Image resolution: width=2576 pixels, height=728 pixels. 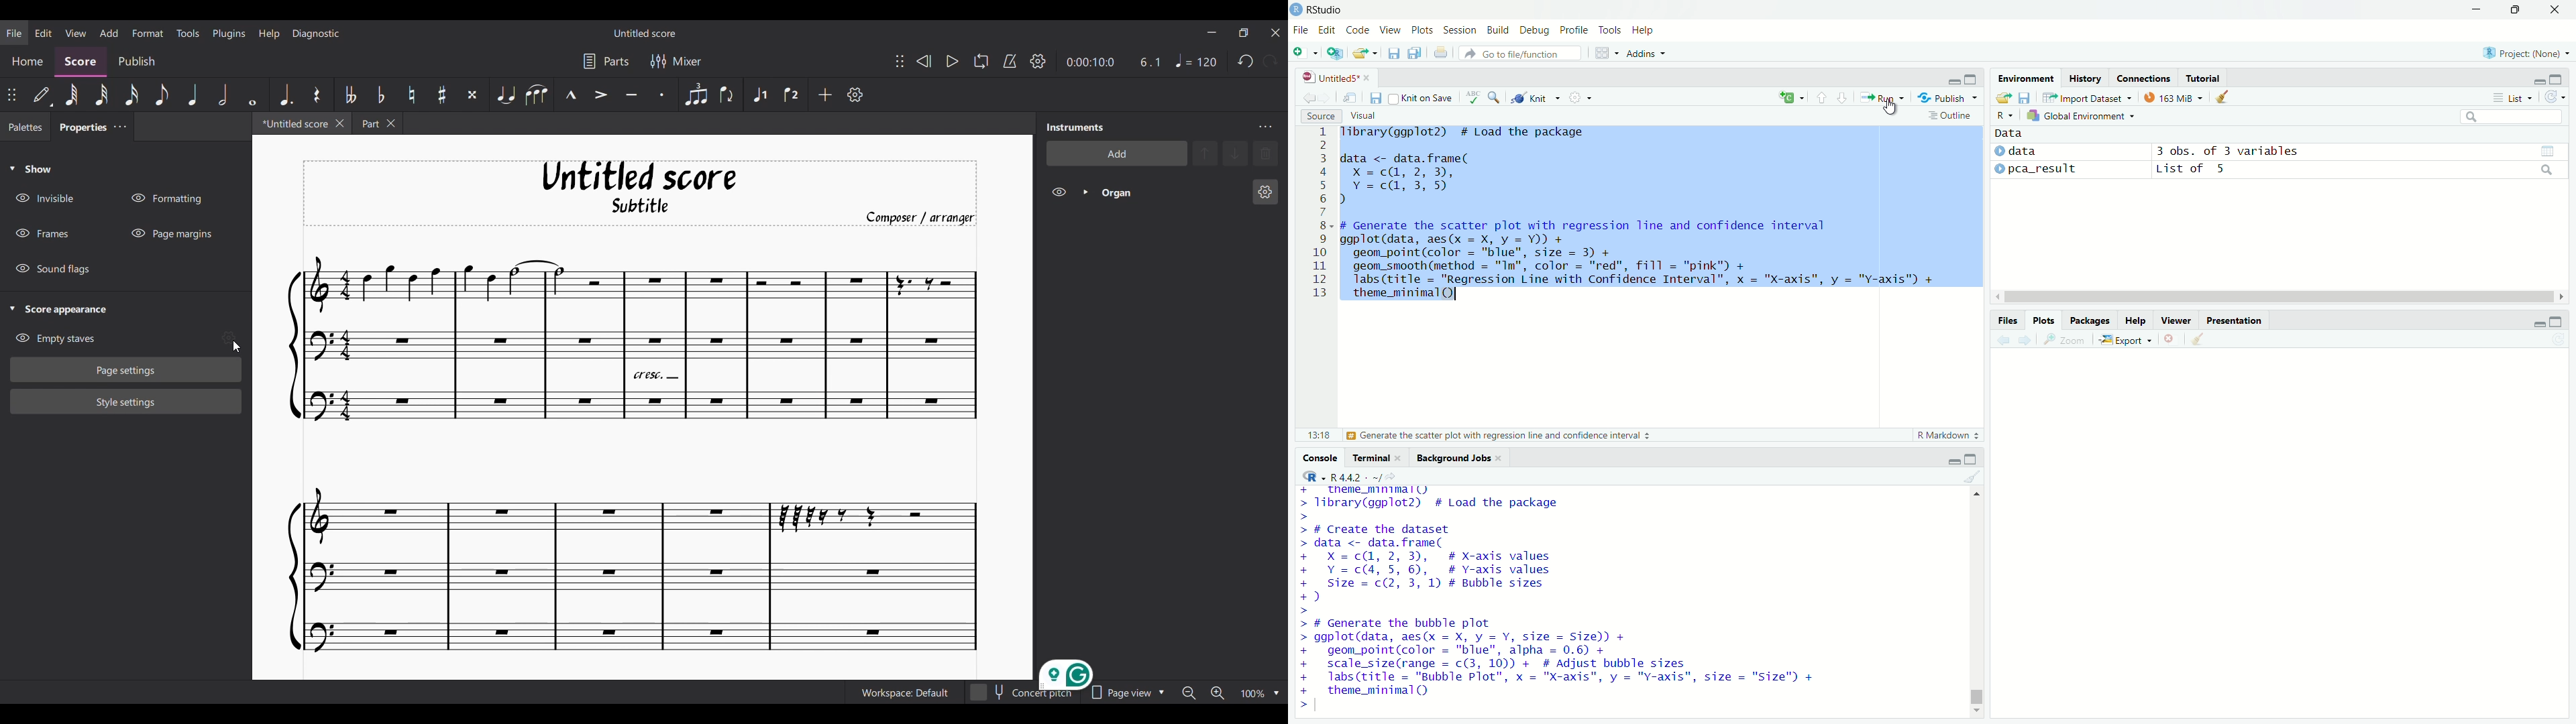 I want to click on File, so click(x=1301, y=30).